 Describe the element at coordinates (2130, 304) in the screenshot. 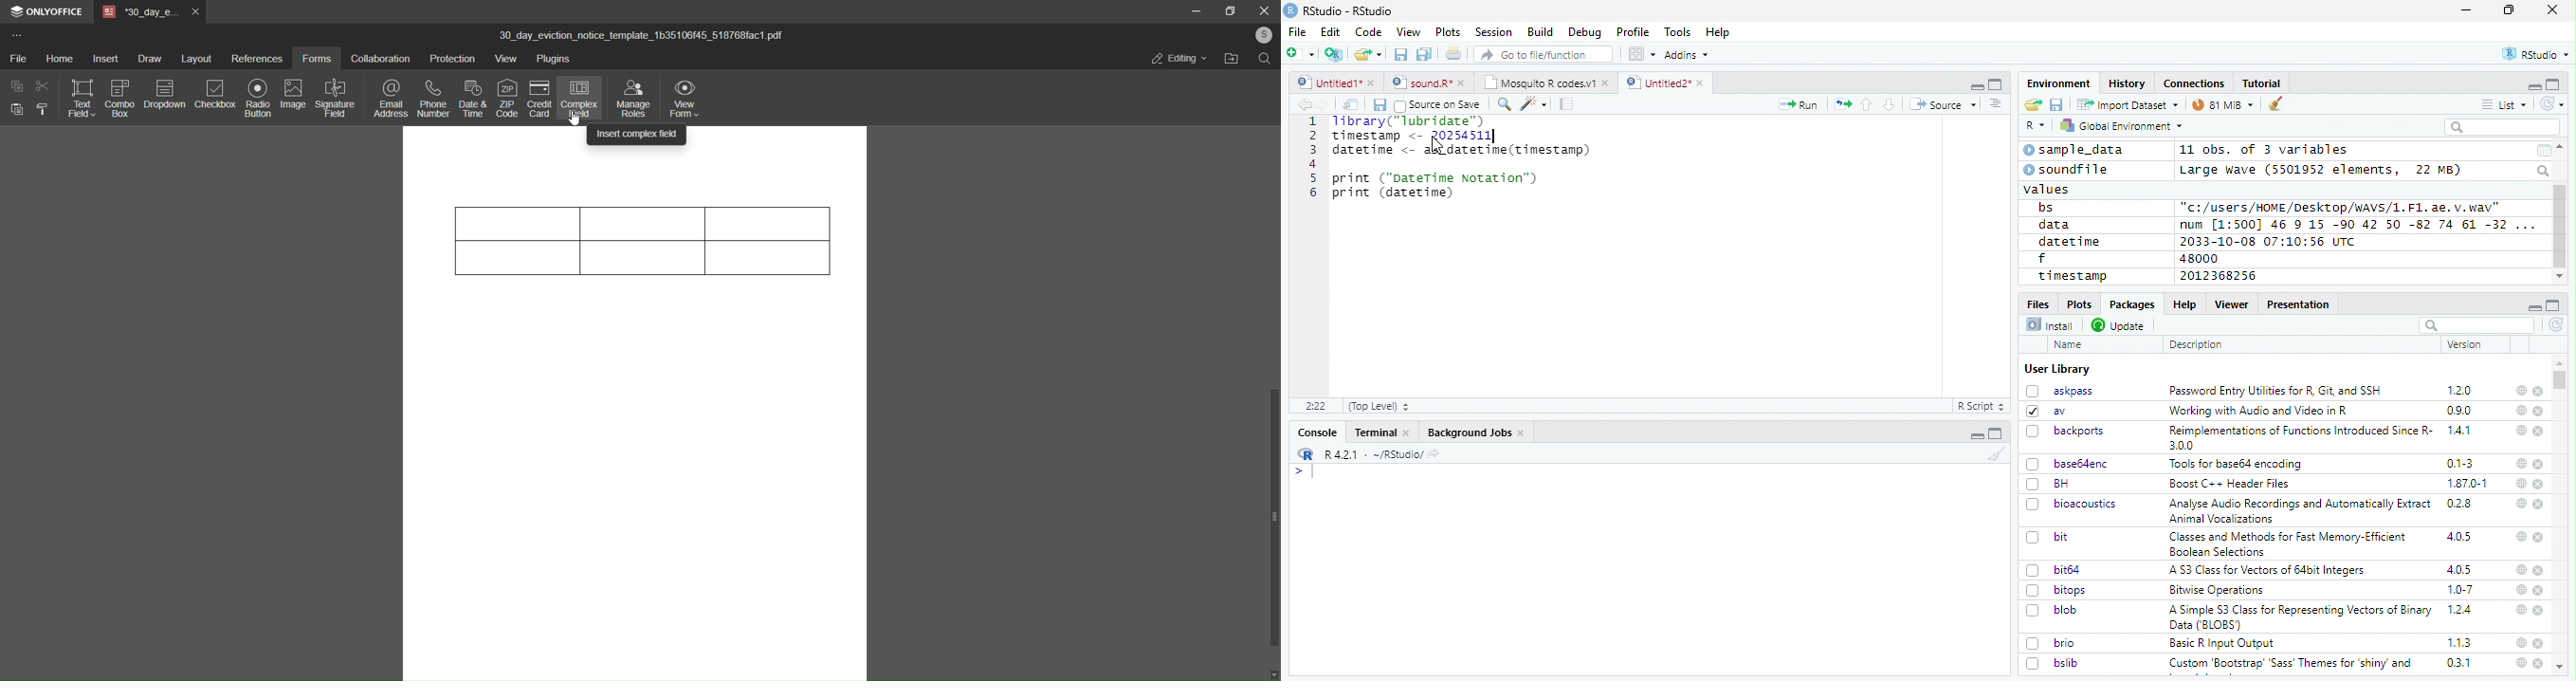

I see `Packages` at that location.